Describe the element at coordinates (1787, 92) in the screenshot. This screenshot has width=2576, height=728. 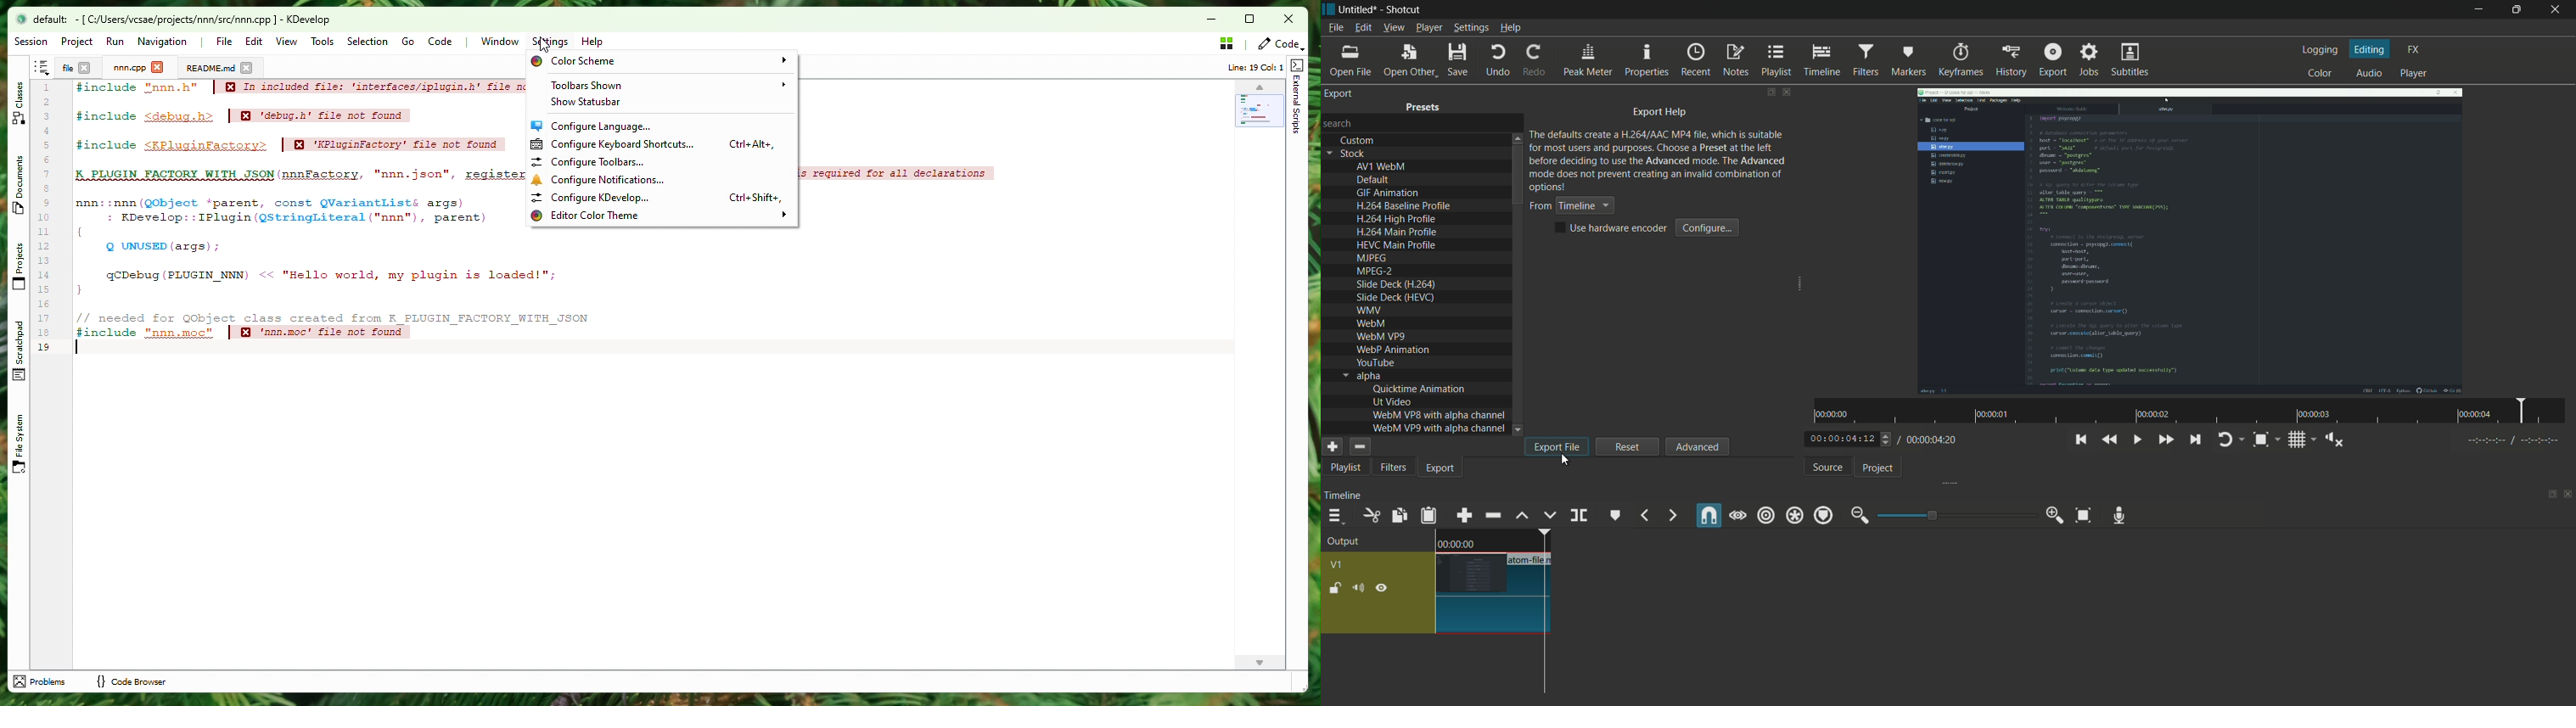
I see `close export` at that location.